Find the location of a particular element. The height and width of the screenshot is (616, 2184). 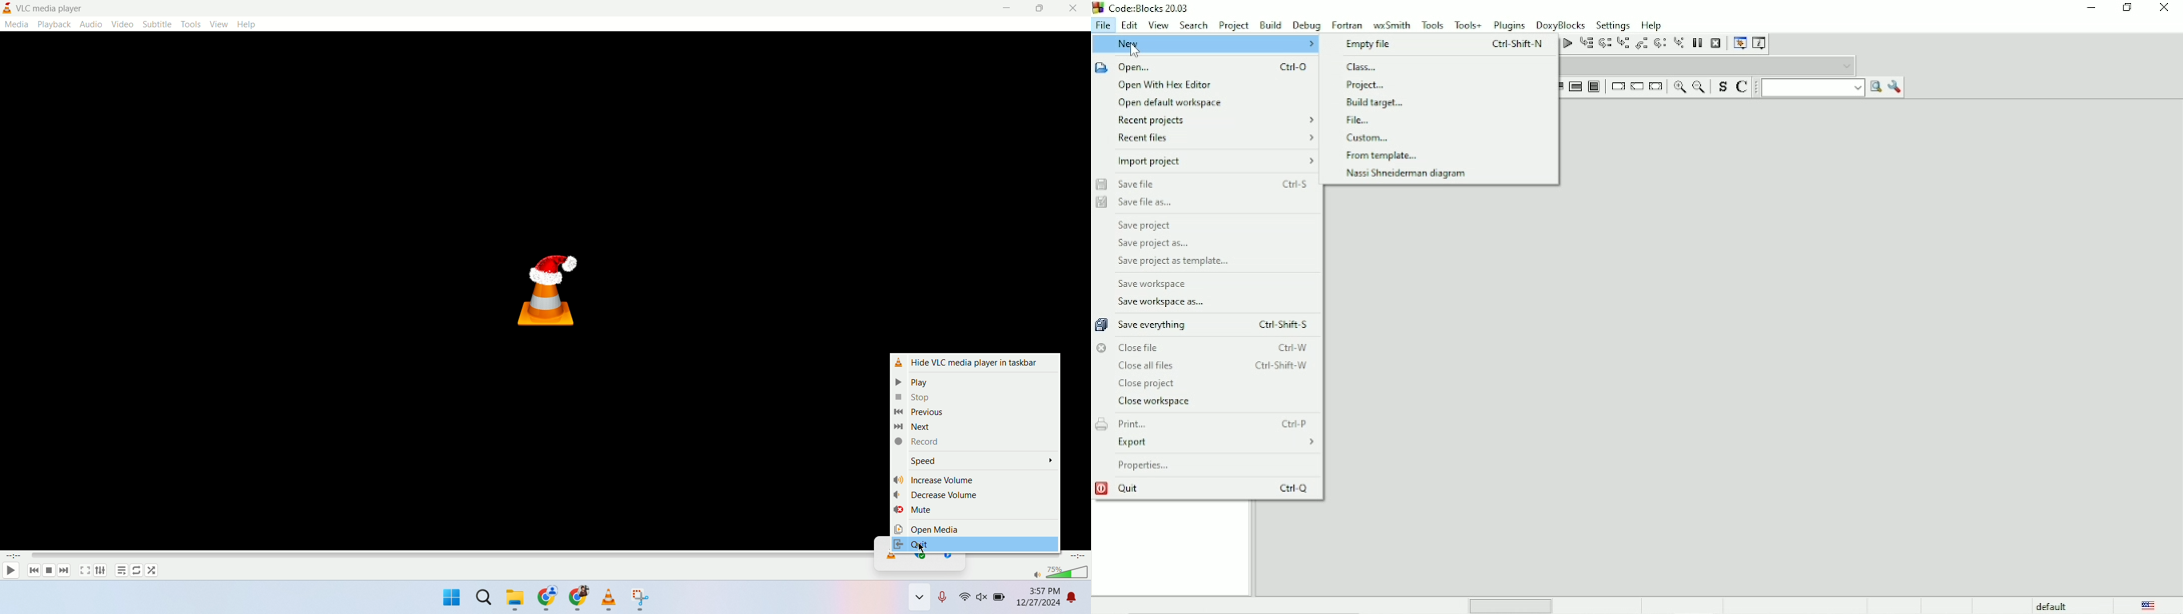

playlist is located at coordinates (120, 572).